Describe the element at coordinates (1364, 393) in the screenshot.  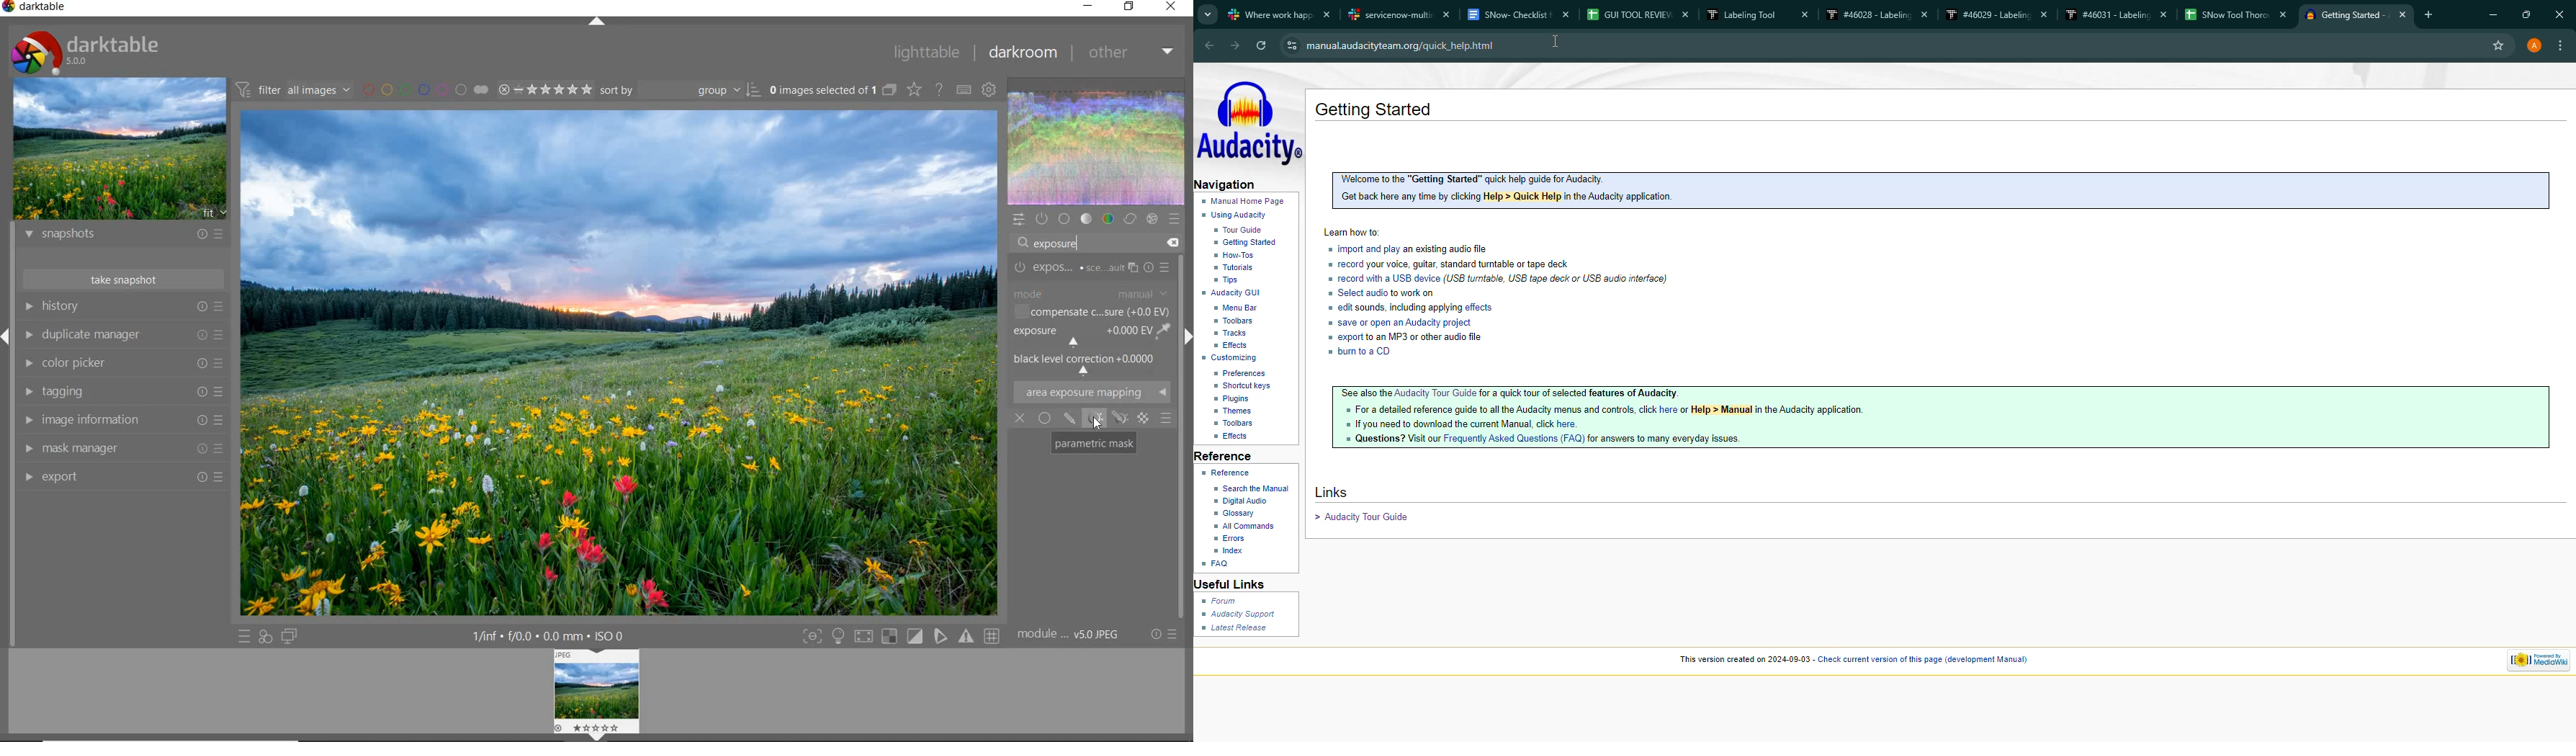
I see `See also the` at that location.